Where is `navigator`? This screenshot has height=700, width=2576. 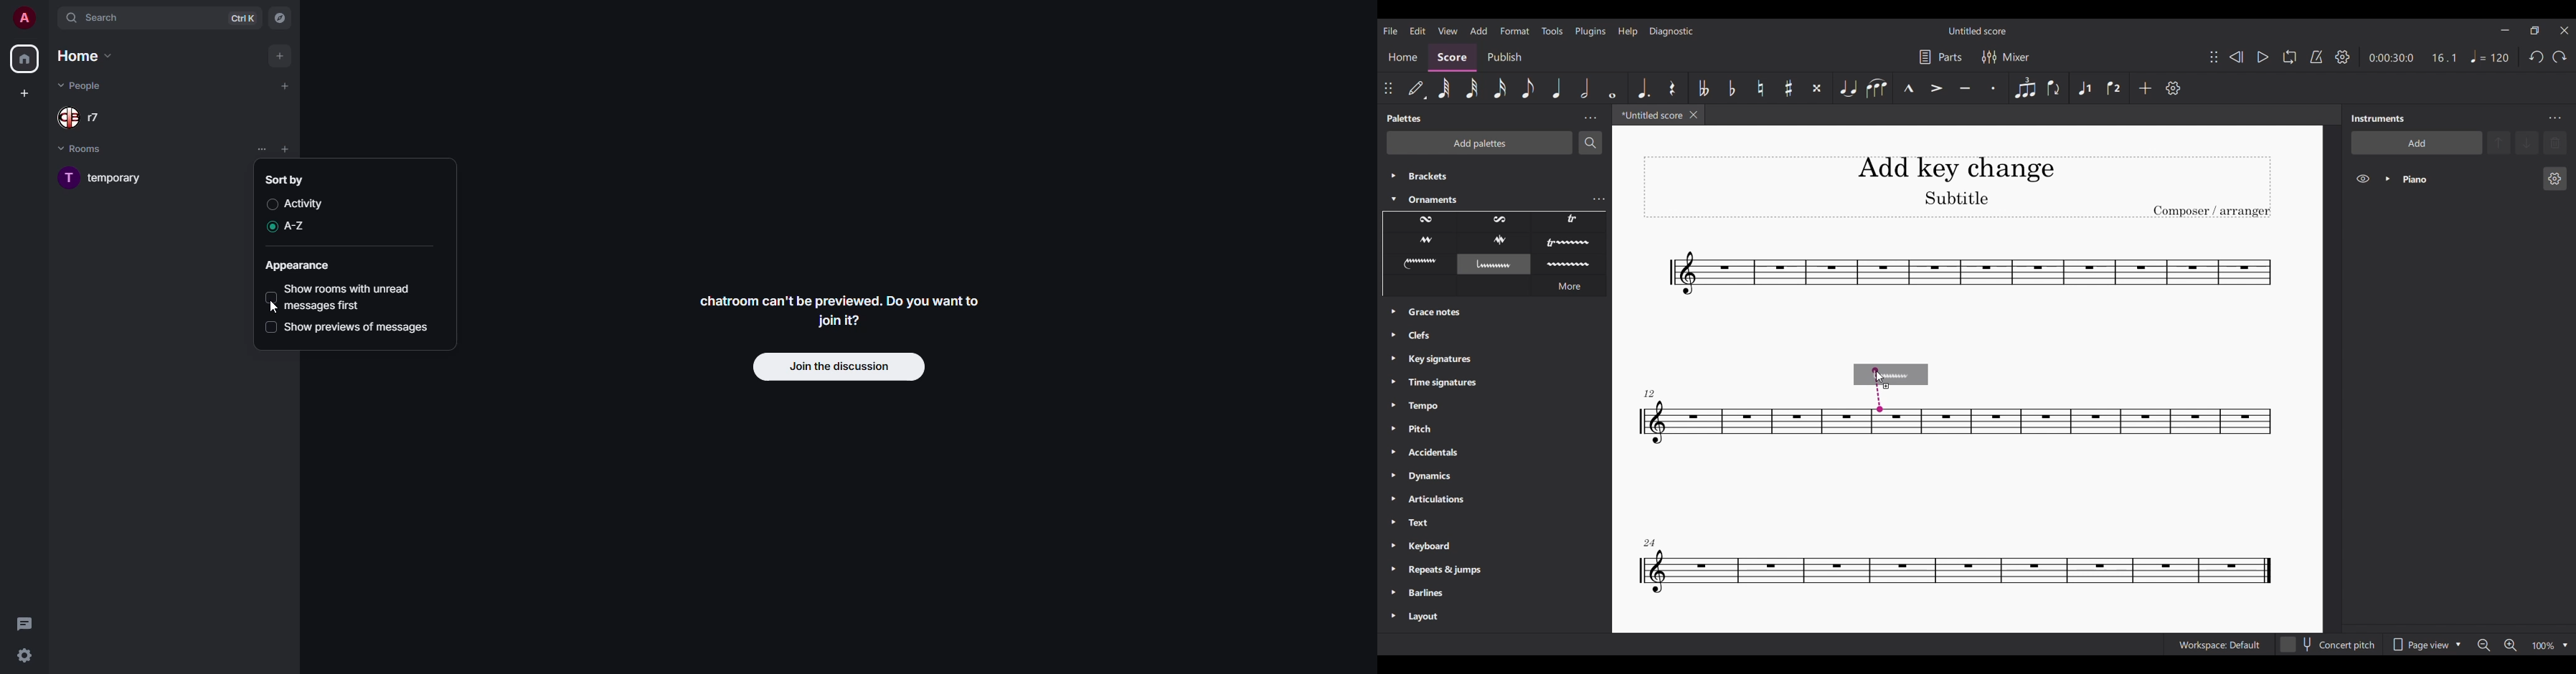 navigator is located at coordinates (280, 19).